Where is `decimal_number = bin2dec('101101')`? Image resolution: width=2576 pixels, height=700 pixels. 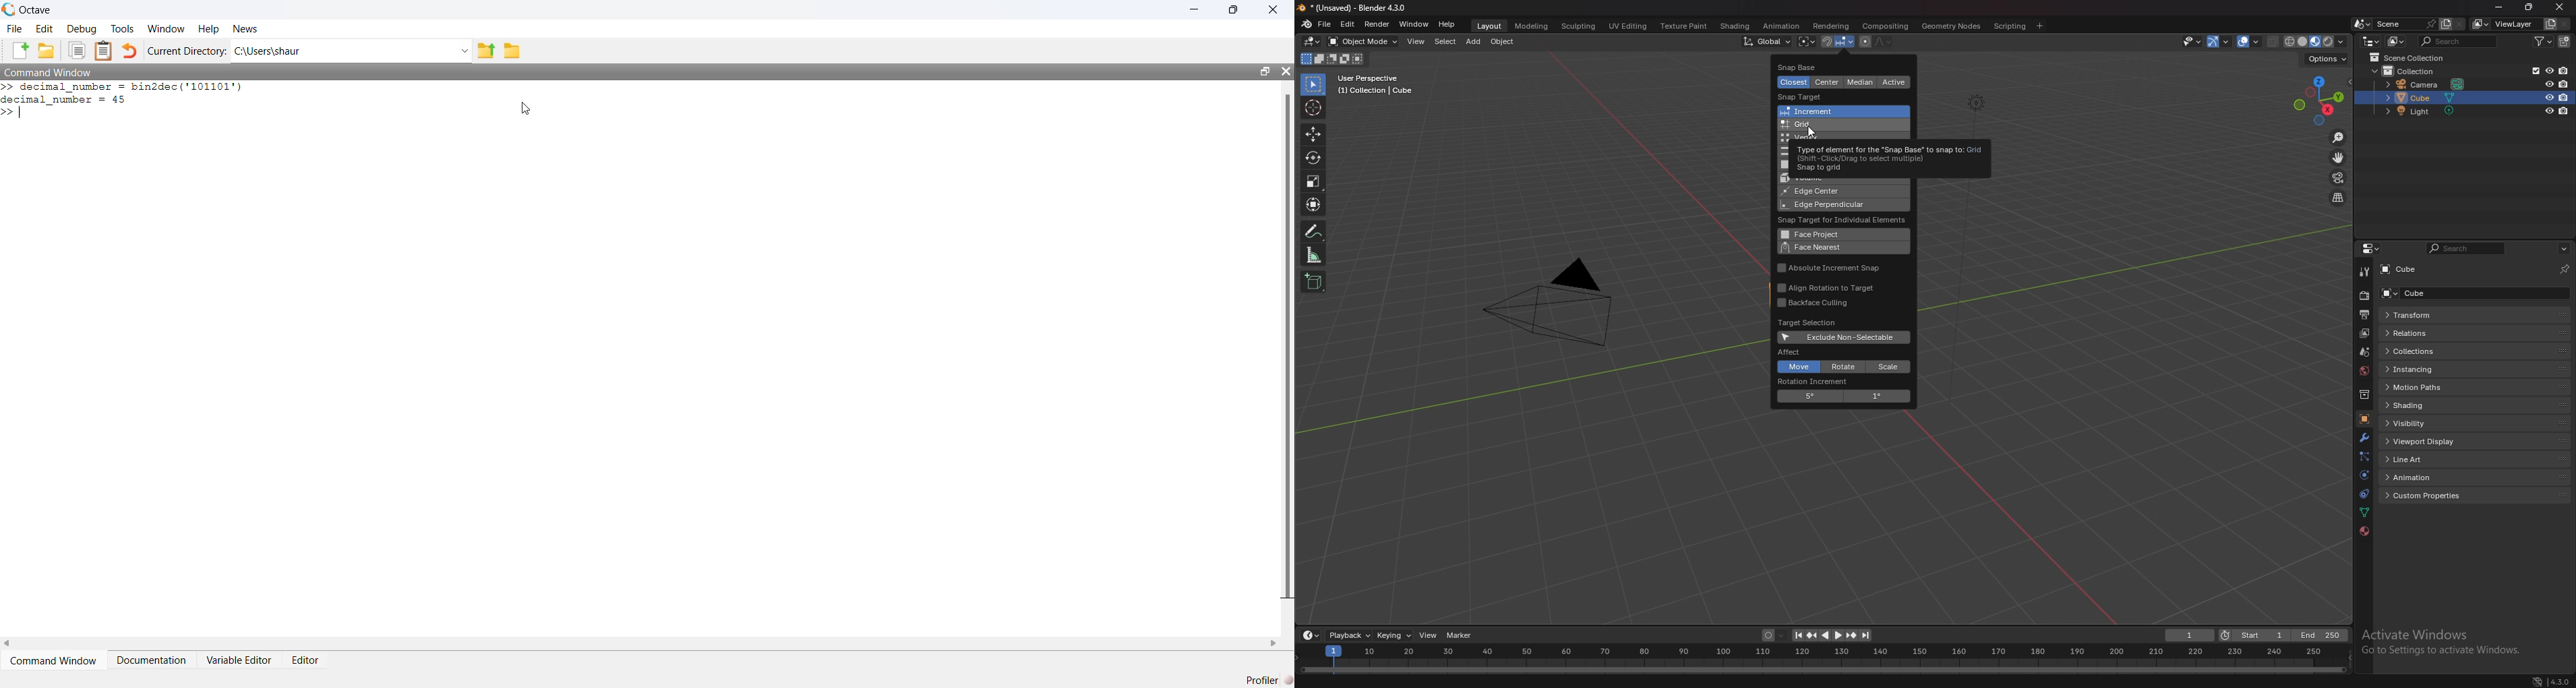 decimal_number = bin2dec('101101') is located at coordinates (131, 88).